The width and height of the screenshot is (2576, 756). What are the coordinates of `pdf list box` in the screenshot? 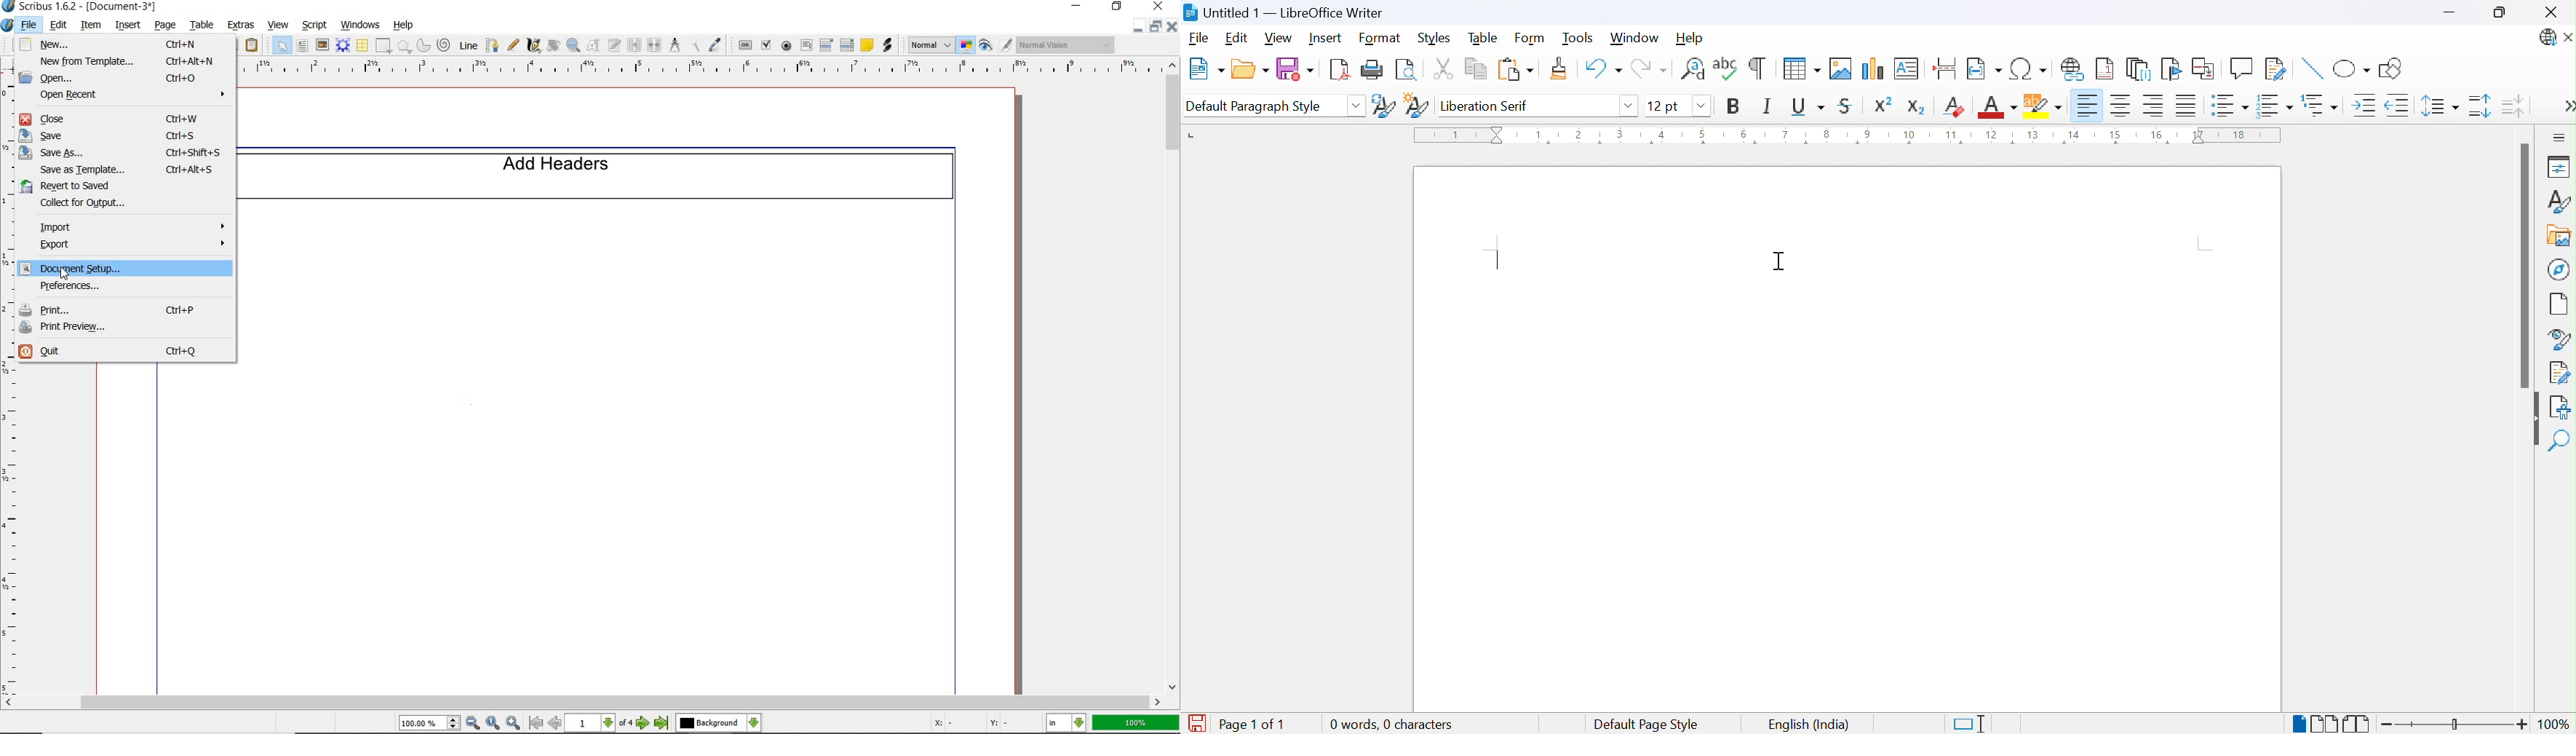 It's located at (847, 44).